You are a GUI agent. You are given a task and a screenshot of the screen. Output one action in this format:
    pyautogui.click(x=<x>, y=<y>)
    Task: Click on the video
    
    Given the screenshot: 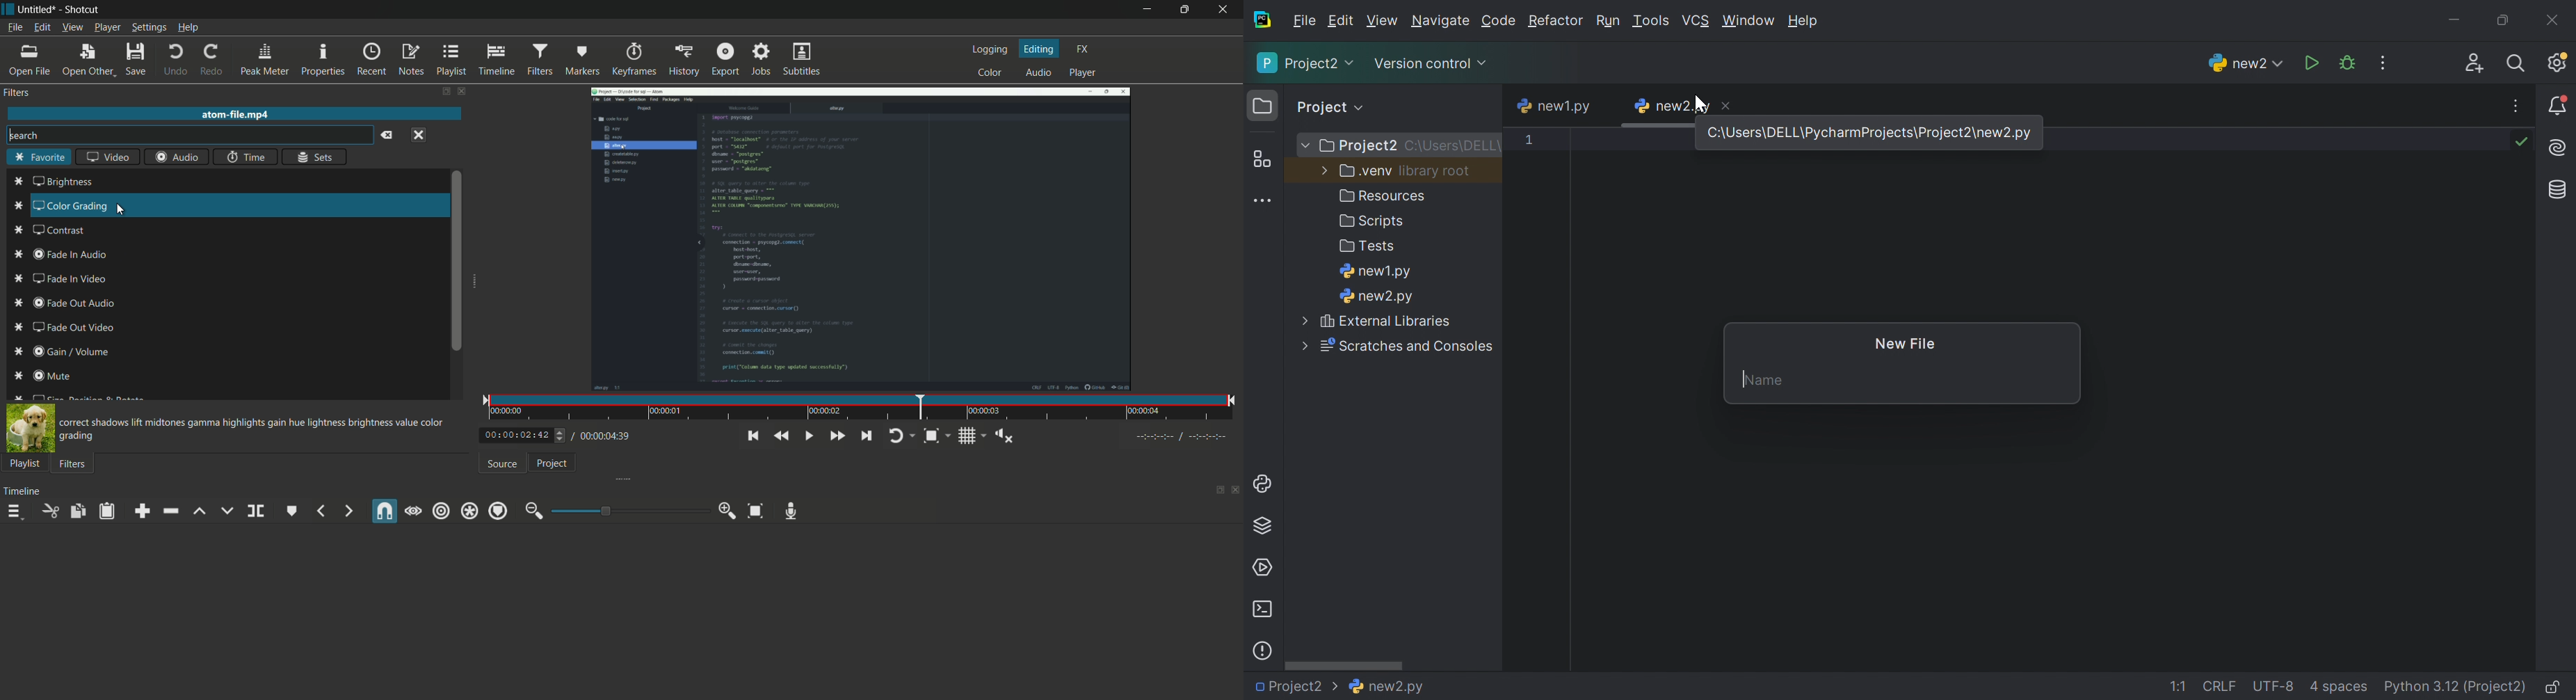 What is the action you would take?
    pyautogui.click(x=109, y=158)
    